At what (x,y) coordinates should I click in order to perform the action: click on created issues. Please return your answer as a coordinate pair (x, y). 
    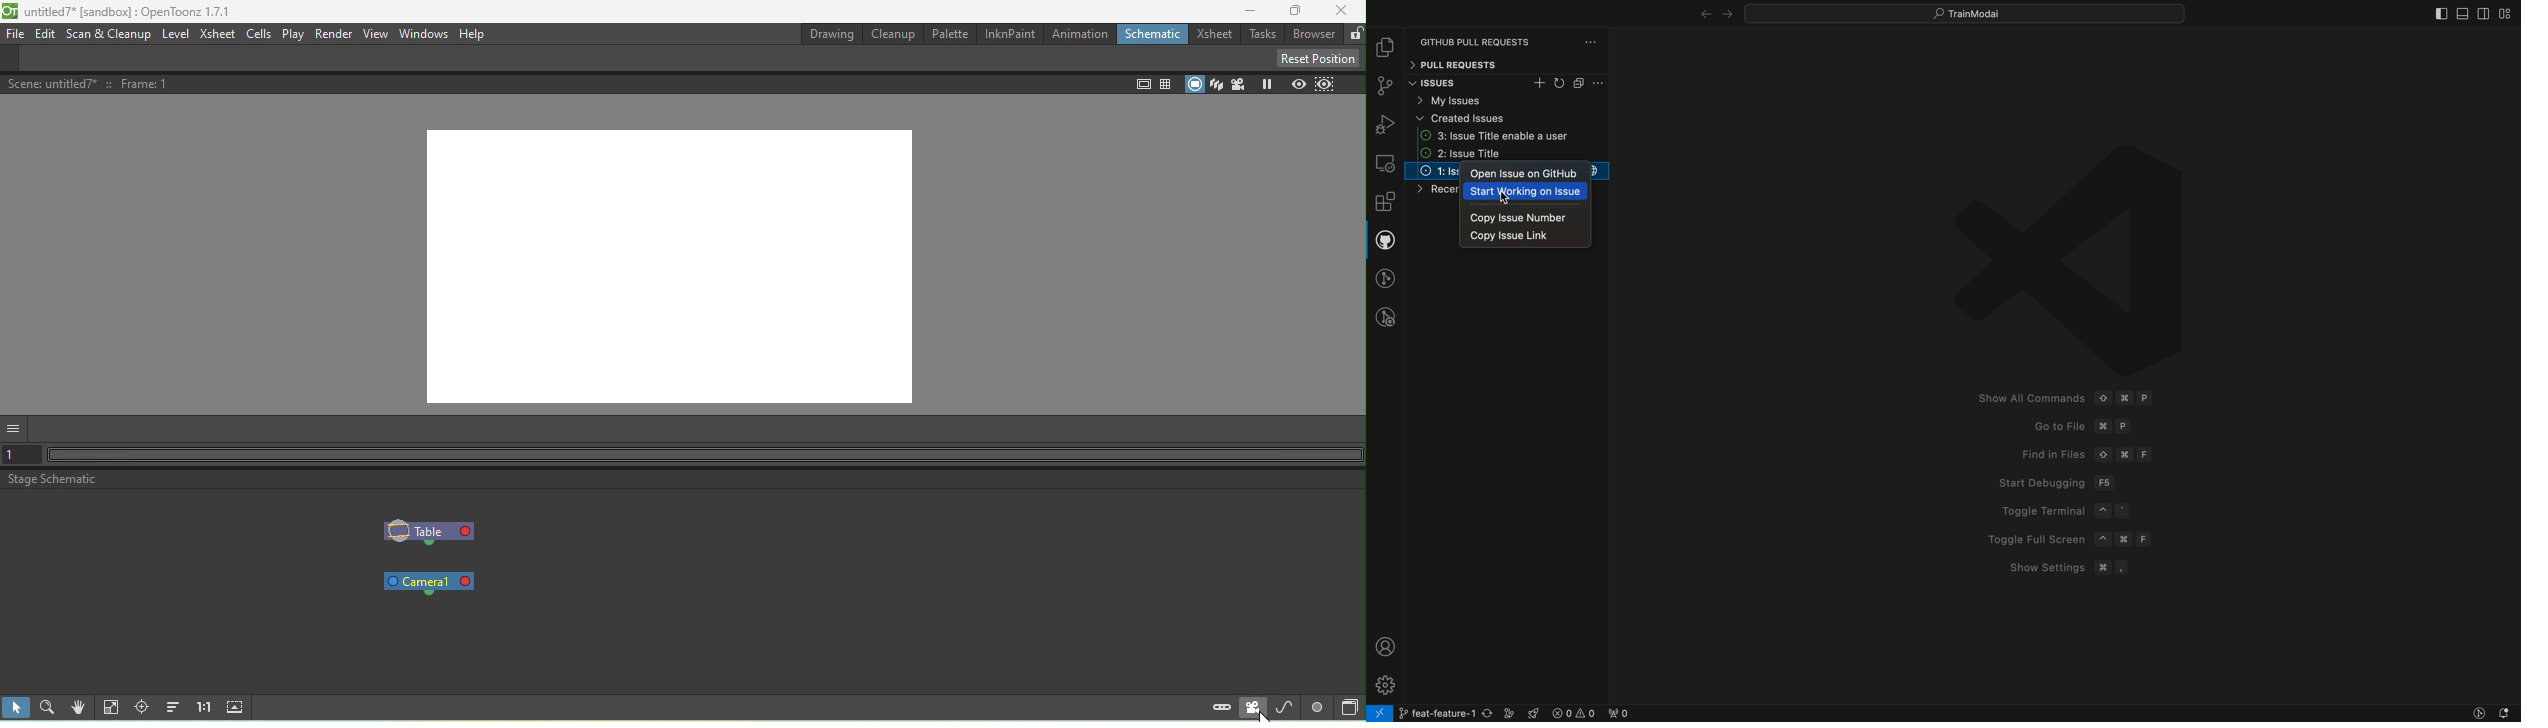
    Looking at the image, I should click on (1508, 118).